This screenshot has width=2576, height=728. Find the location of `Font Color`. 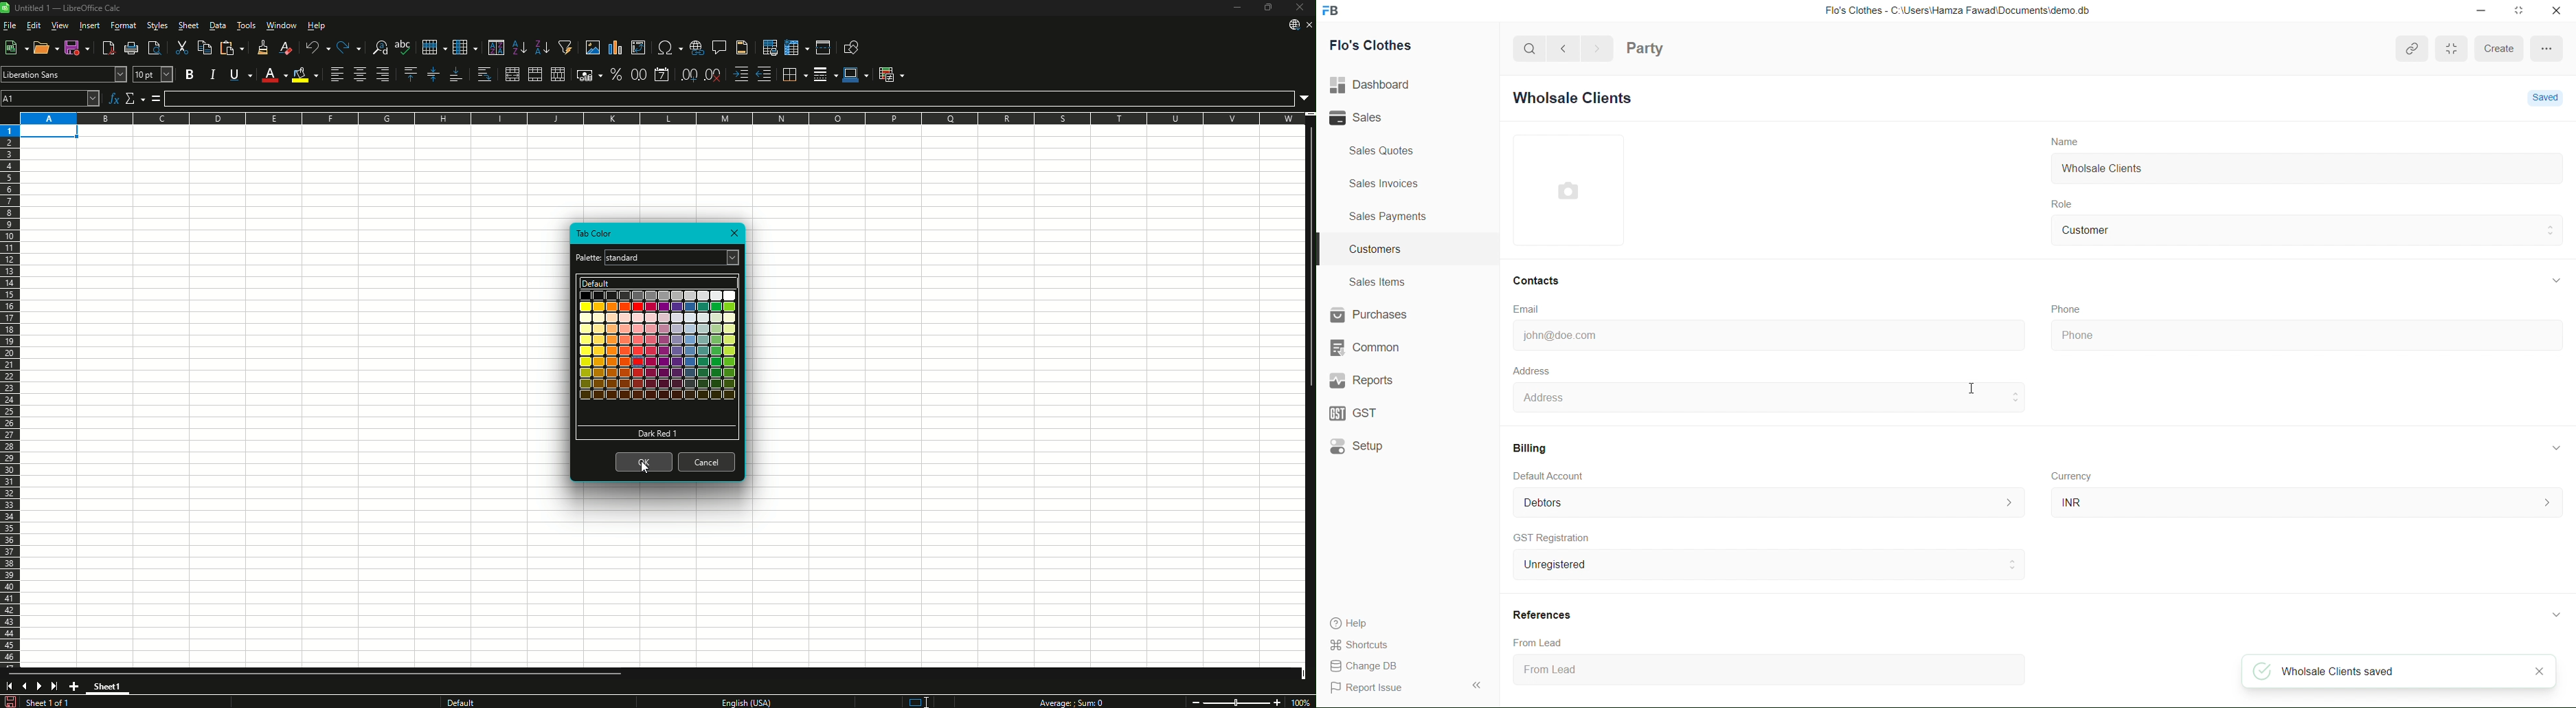

Font Color is located at coordinates (274, 75).